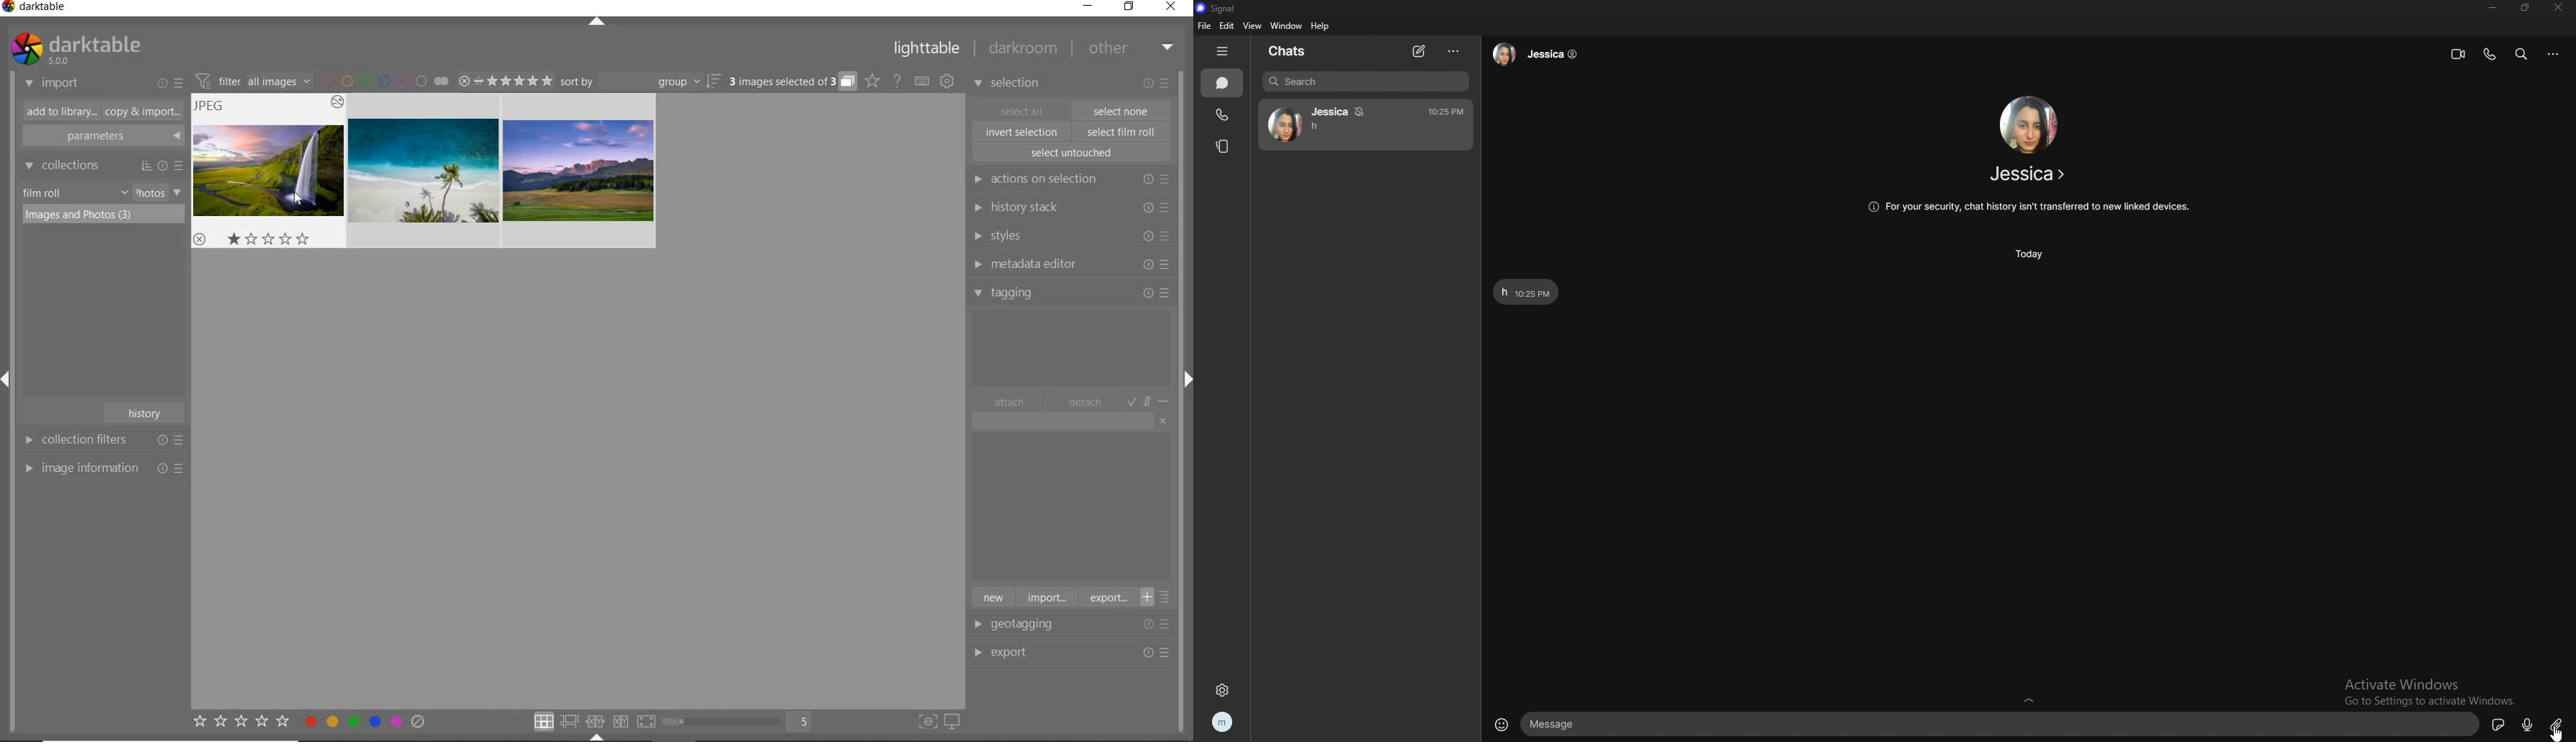 This screenshot has width=2576, height=756. I want to click on darkroom, so click(1024, 50).